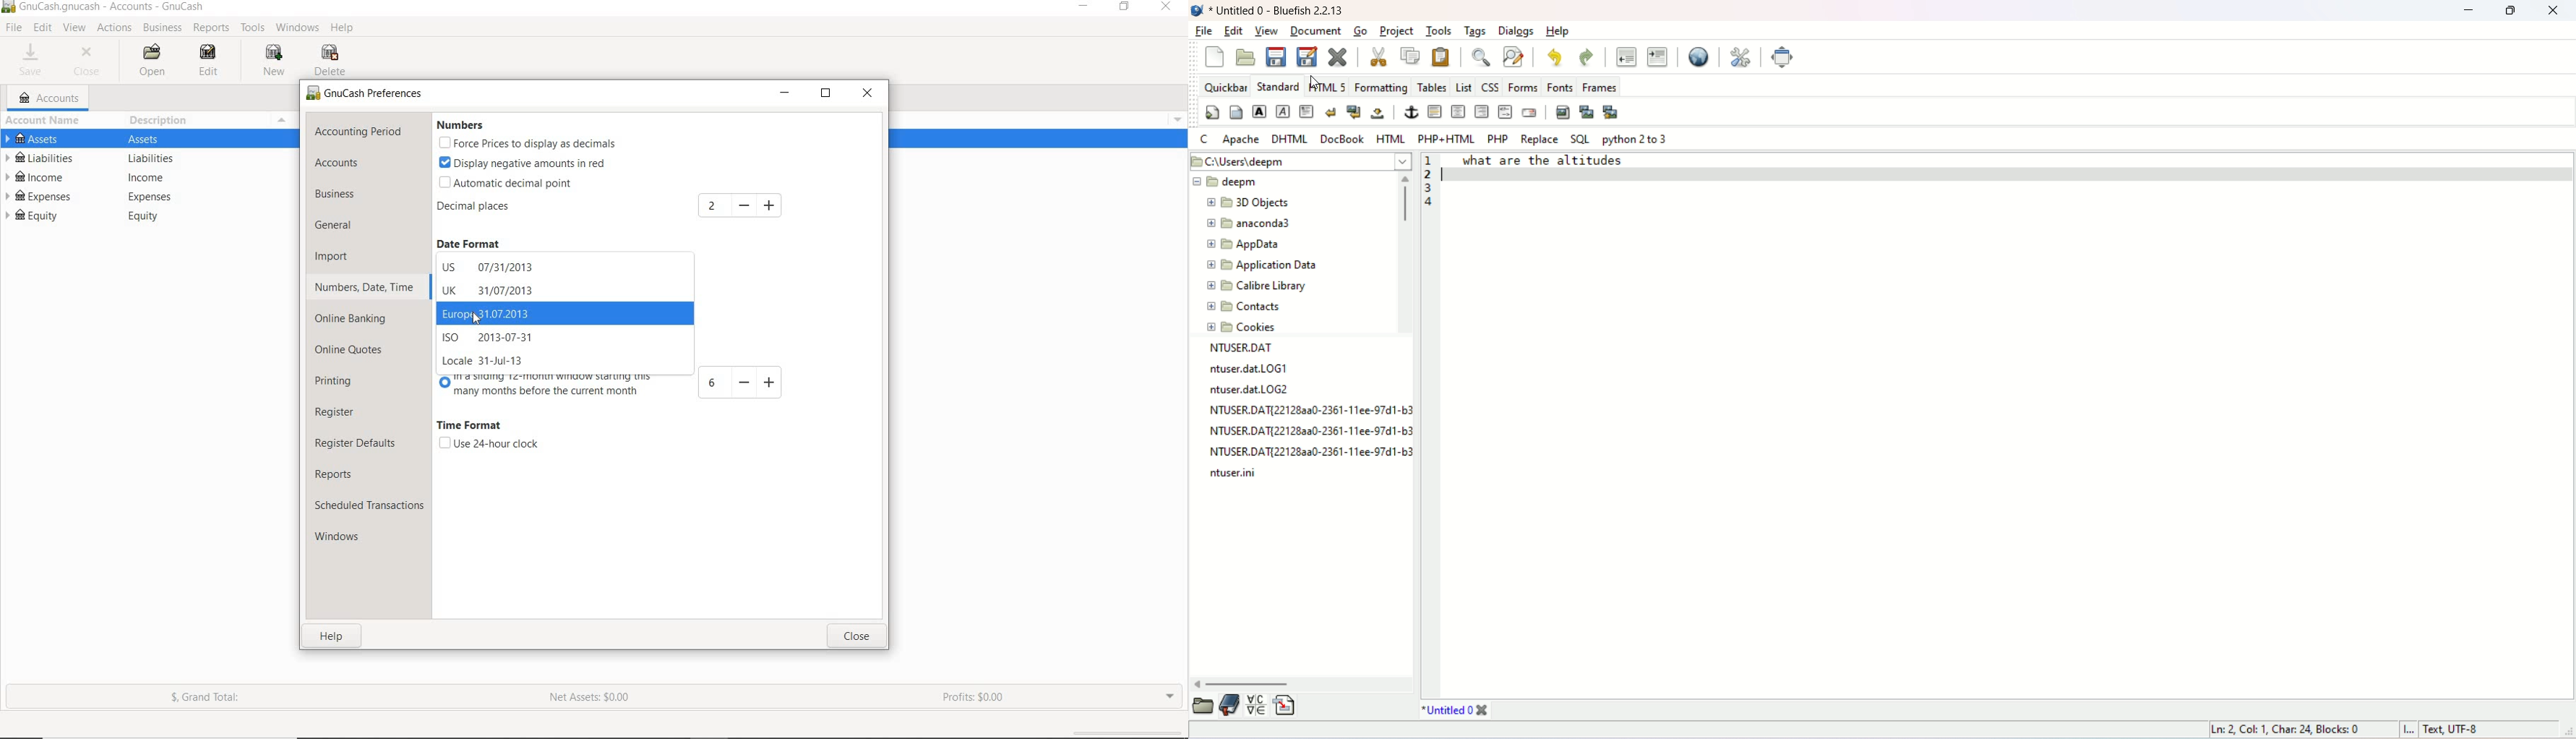 This screenshot has width=2576, height=756. I want to click on maximize, so click(2510, 12).